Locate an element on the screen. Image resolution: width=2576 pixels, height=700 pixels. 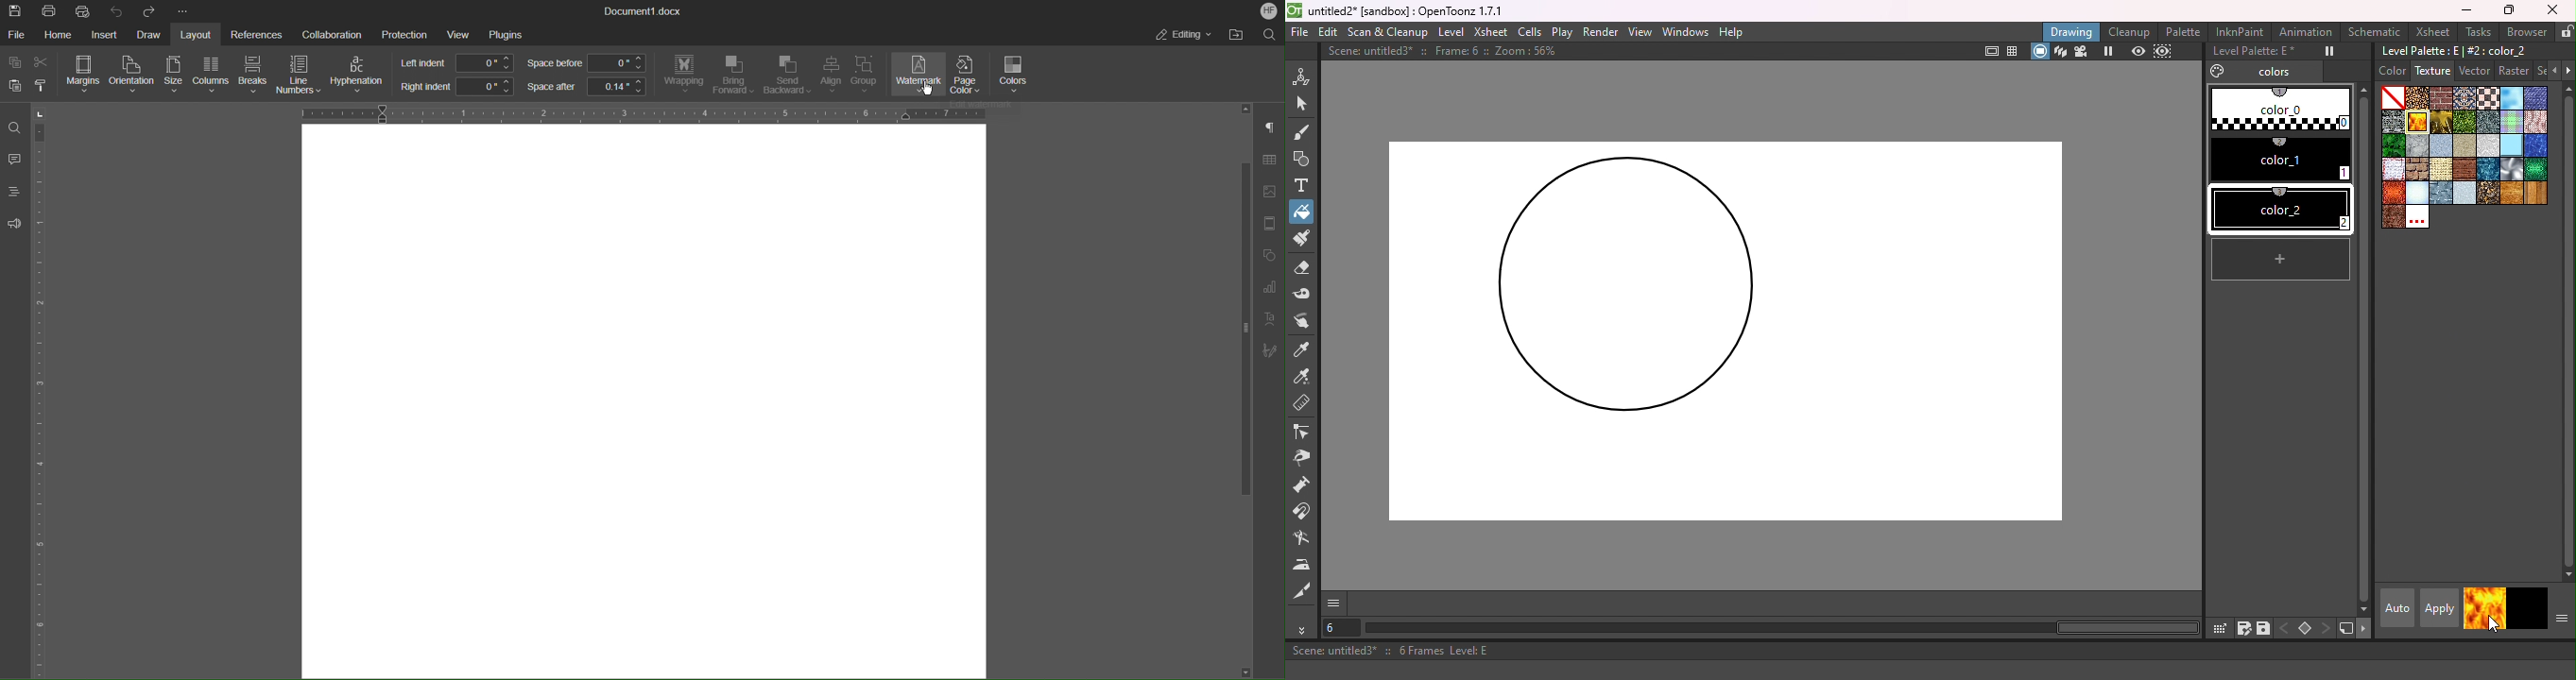
Draw is located at coordinates (150, 35).